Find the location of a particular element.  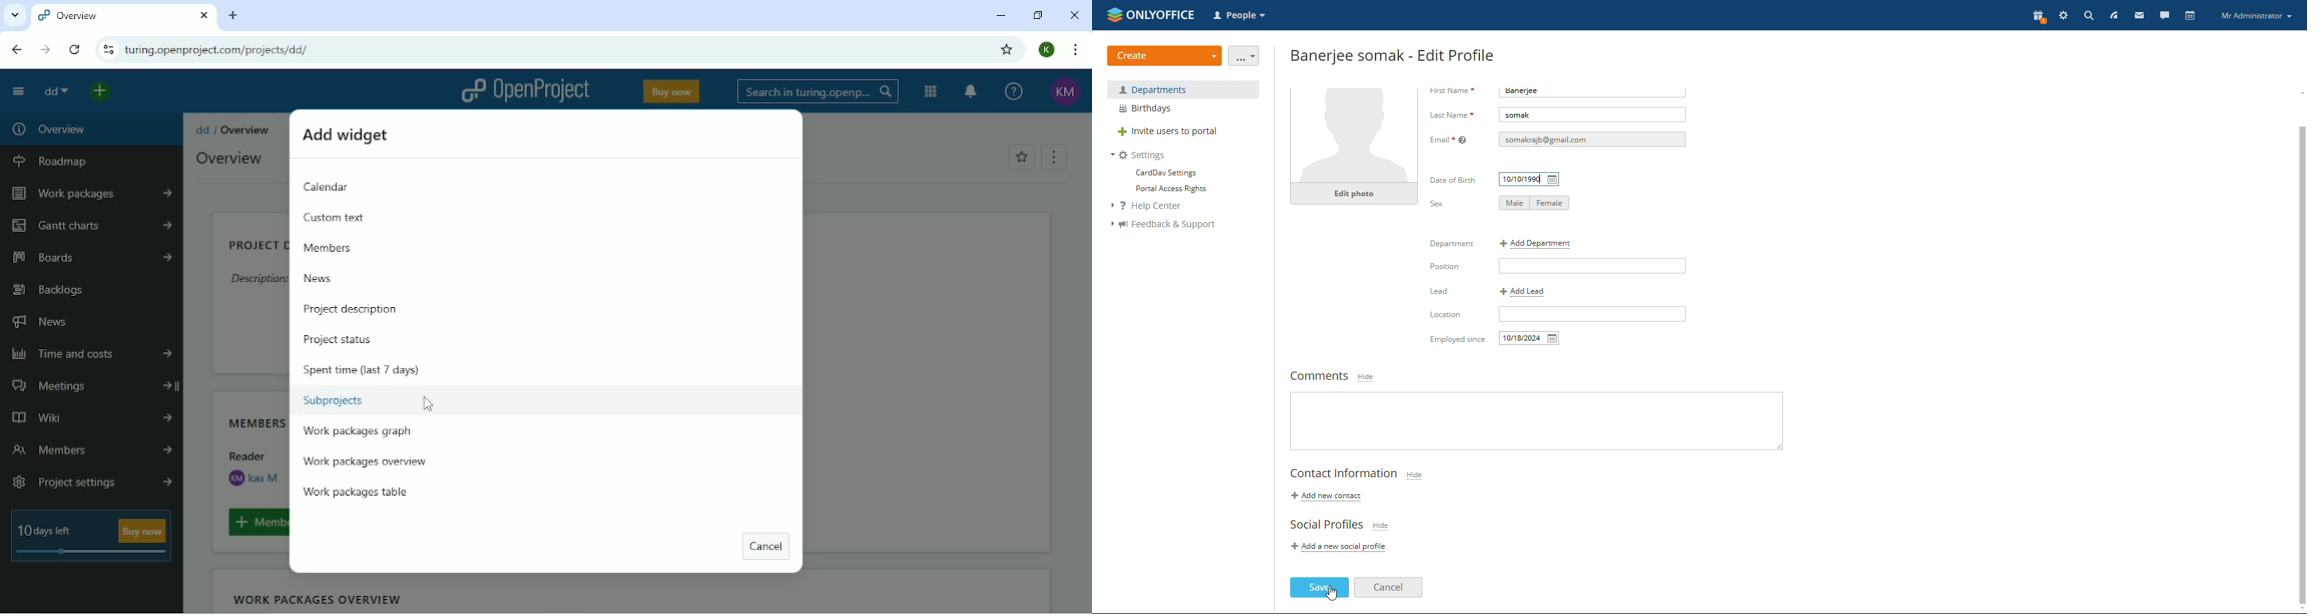

Hide is located at coordinates (1367, 377).